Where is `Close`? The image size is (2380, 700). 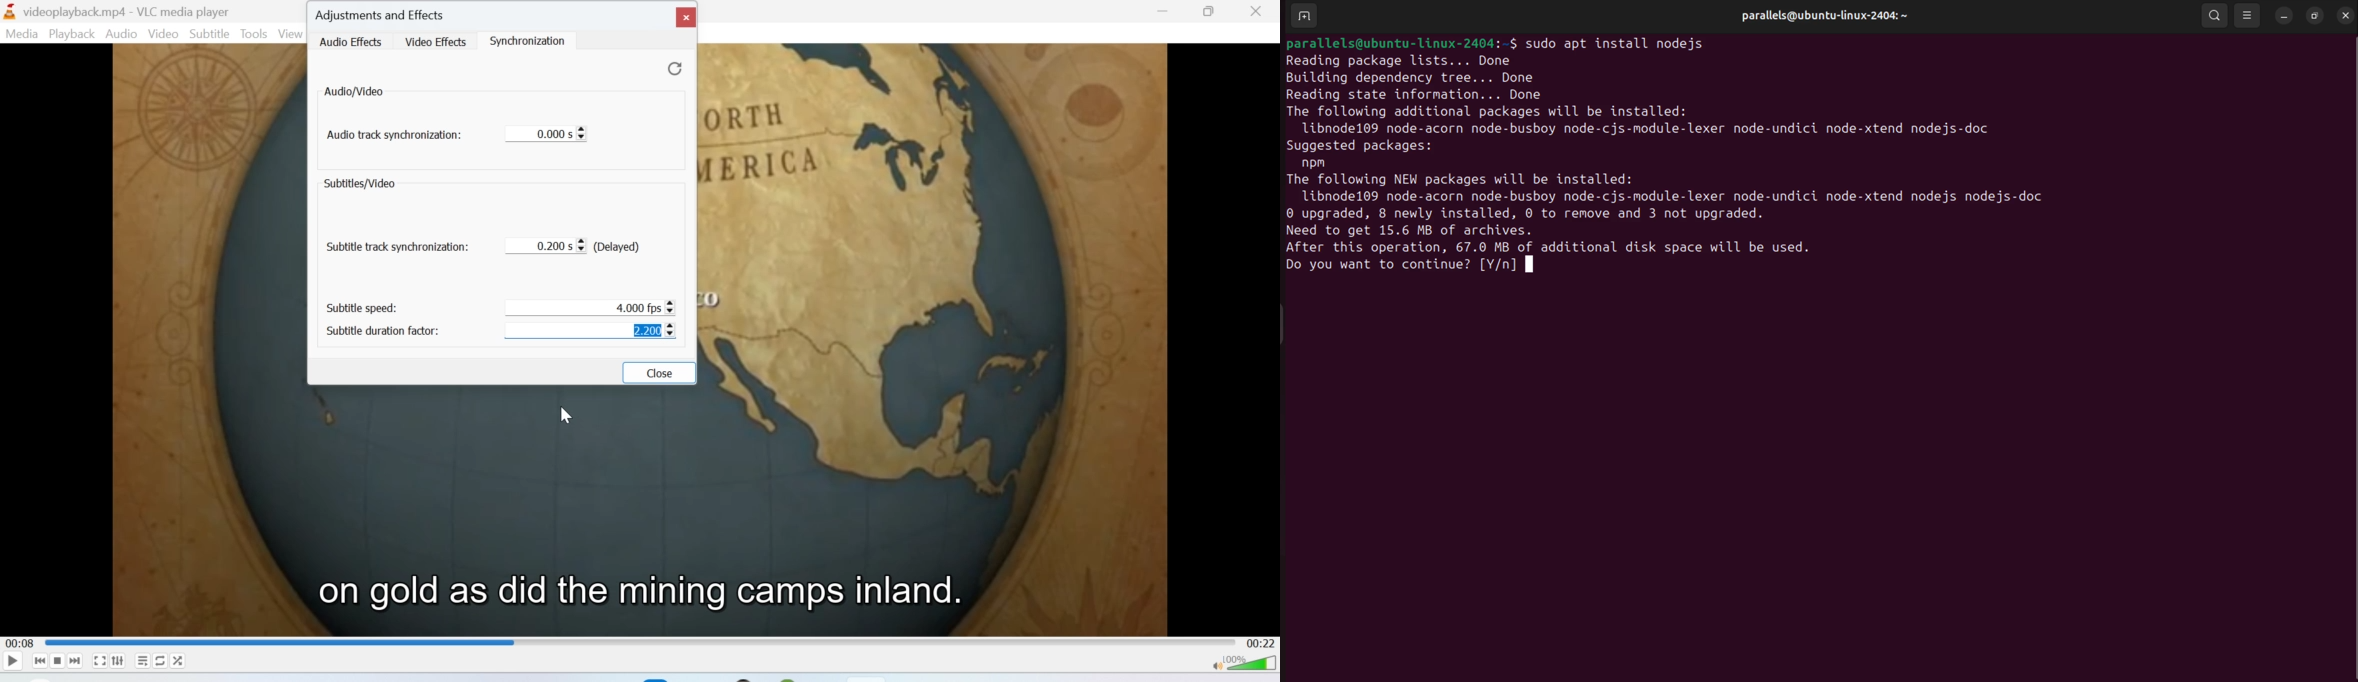 Close is located at coordinates (684, 18).